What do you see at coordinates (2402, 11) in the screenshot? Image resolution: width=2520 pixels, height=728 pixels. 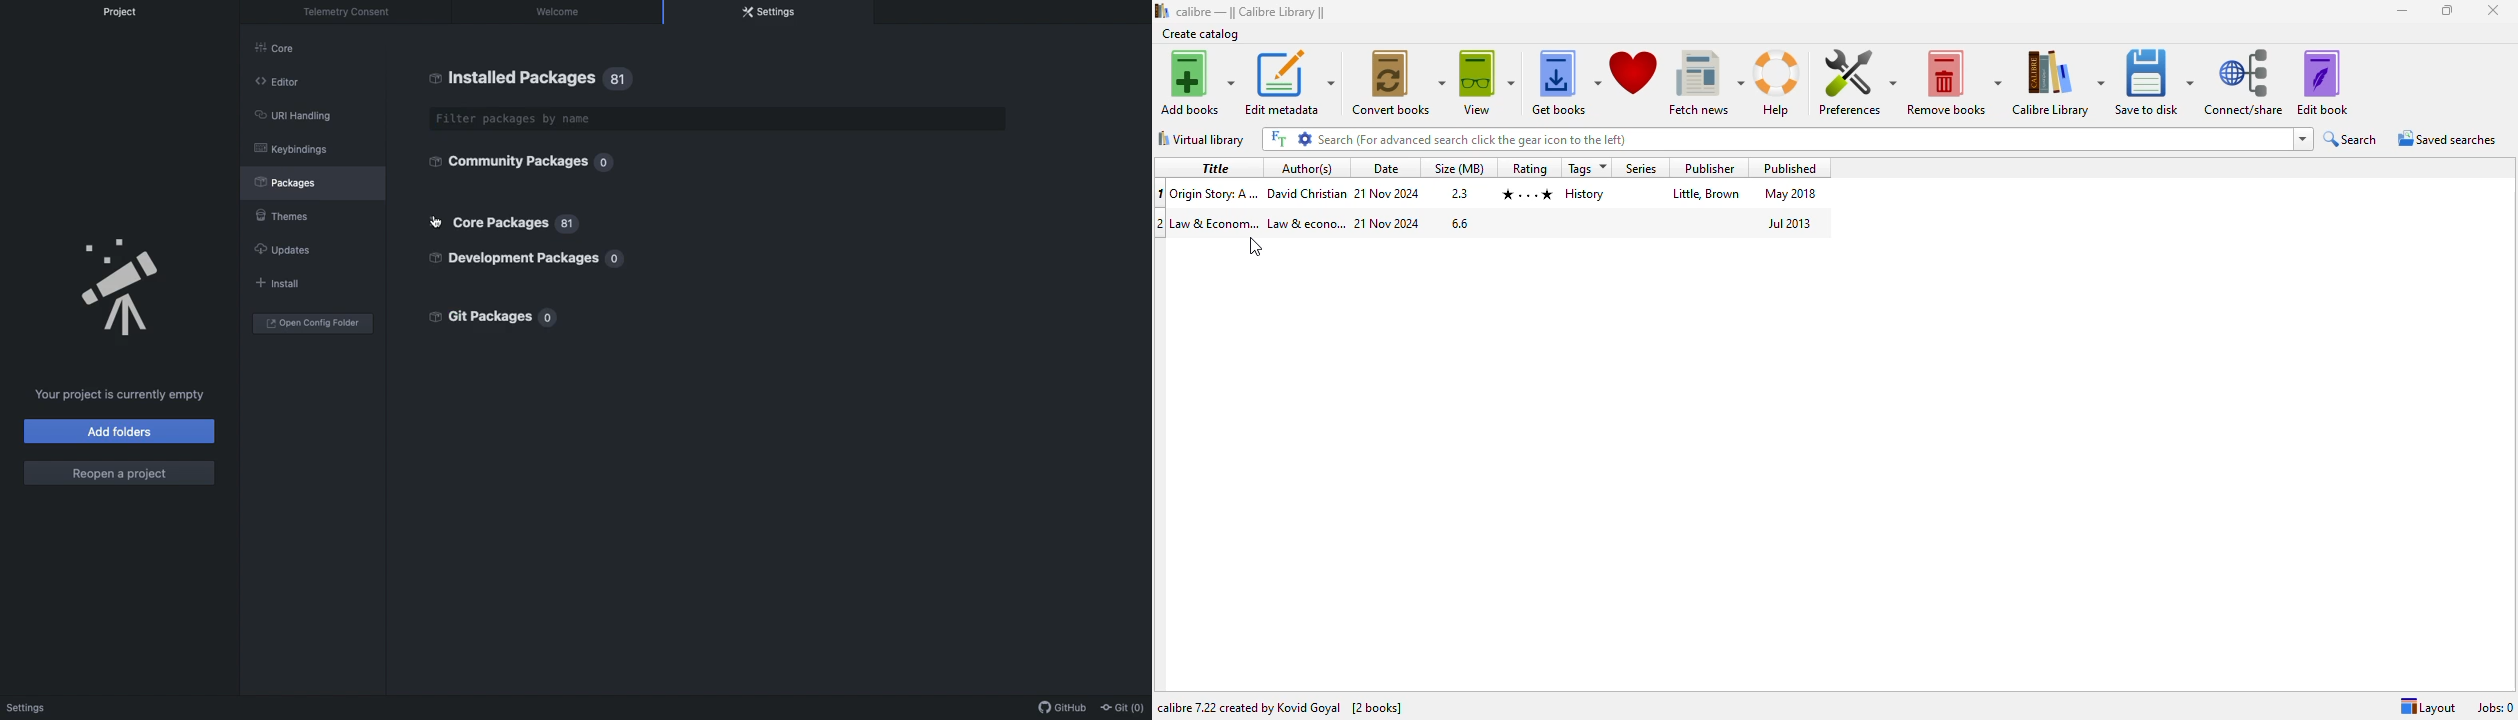 I see `minimize` at bounding box center [2402, 11].